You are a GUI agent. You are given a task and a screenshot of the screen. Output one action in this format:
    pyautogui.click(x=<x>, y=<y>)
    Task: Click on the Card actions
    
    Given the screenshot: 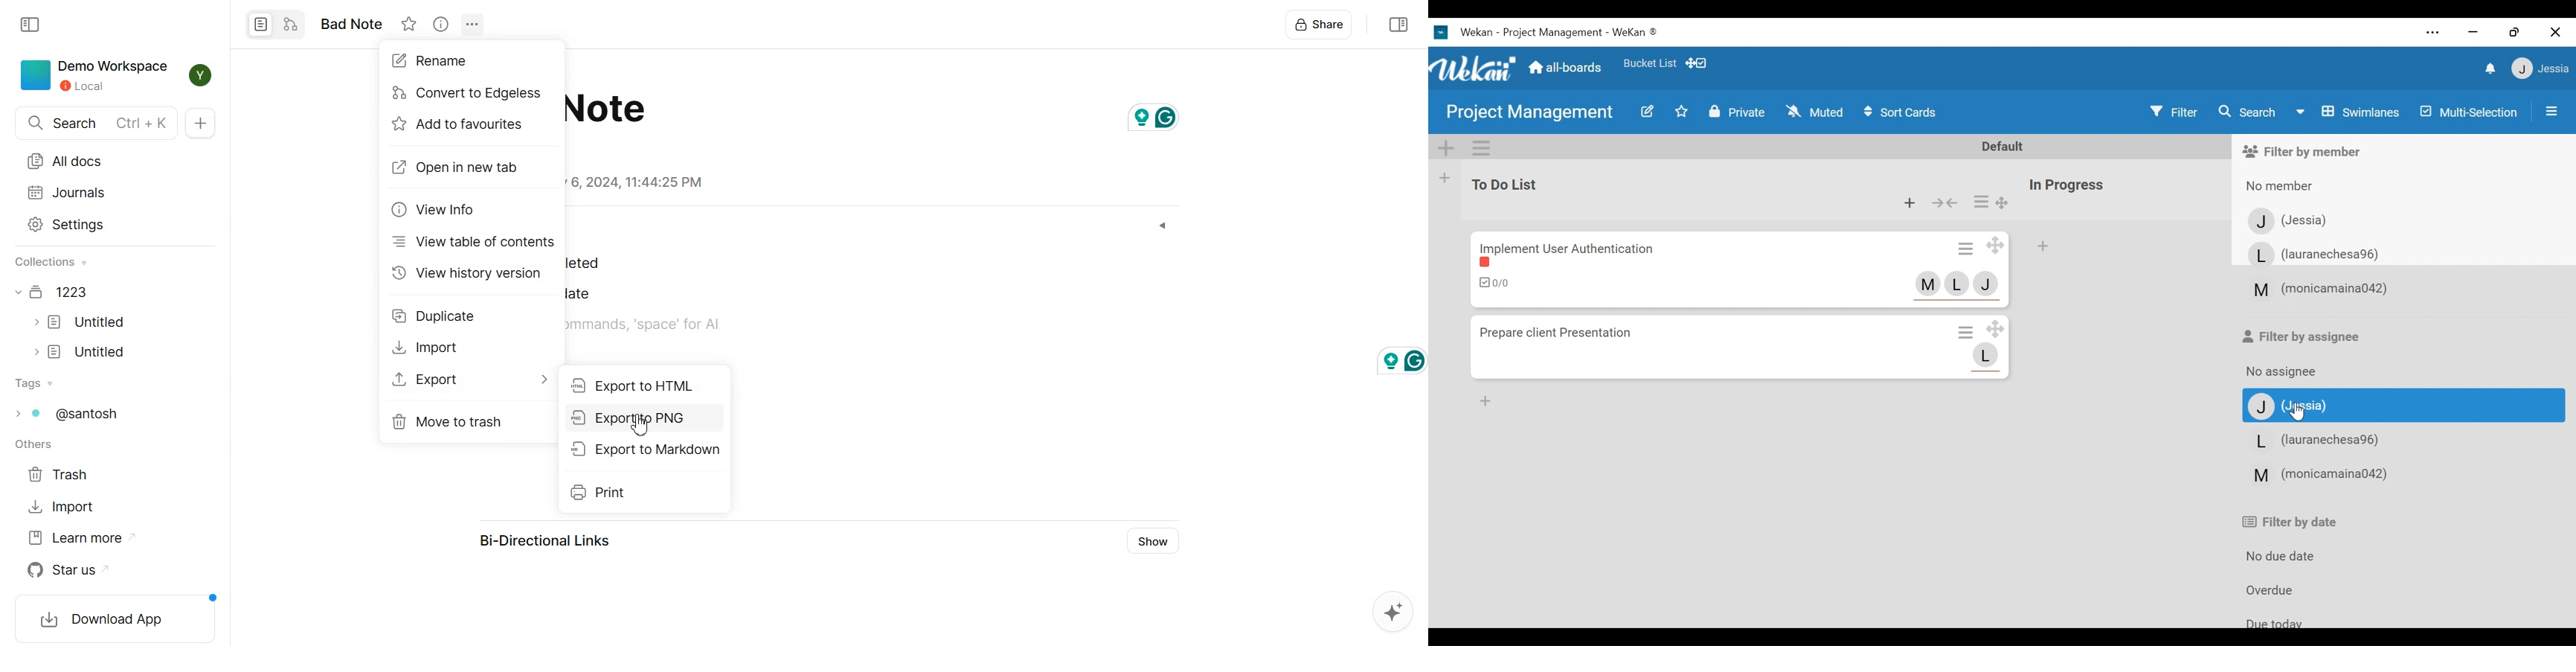 What is the action you would take?
    pyautogui.click(x=1963, y=249)
    